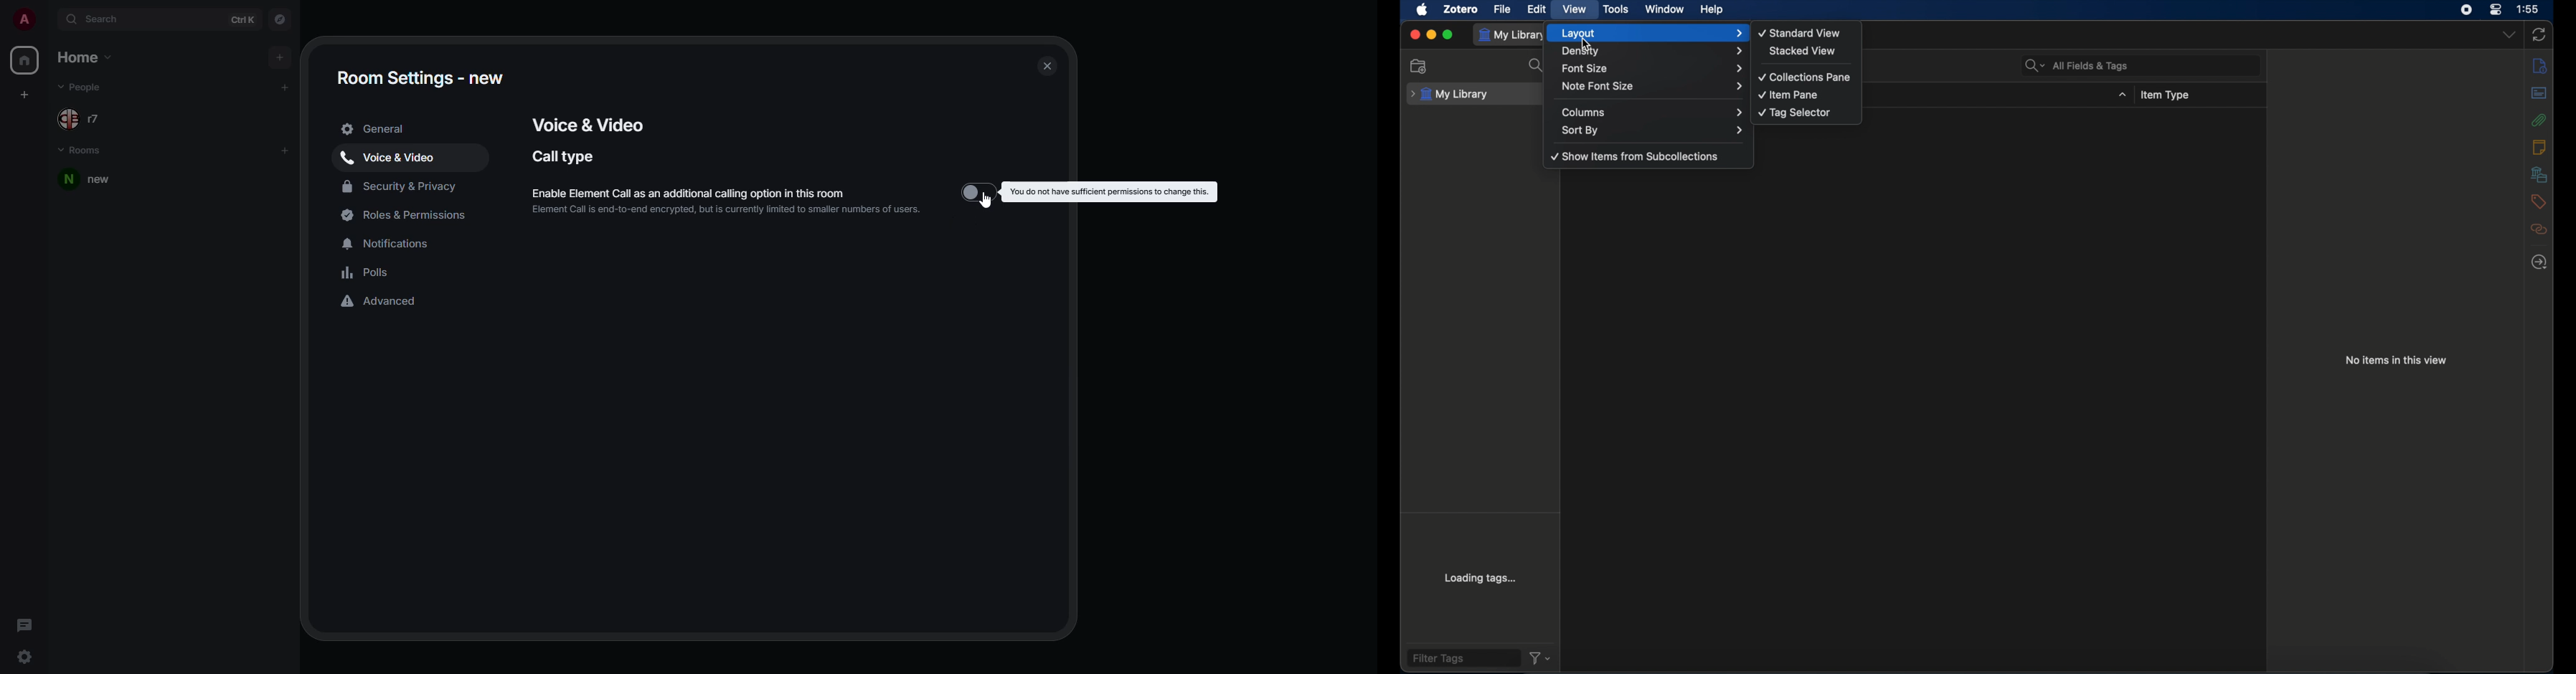 Image resolution: width=2576 pixels, height=700 pixels. Describe the element at coordinates (1586, 44) in the screenshot. I see `cursor` at that location.